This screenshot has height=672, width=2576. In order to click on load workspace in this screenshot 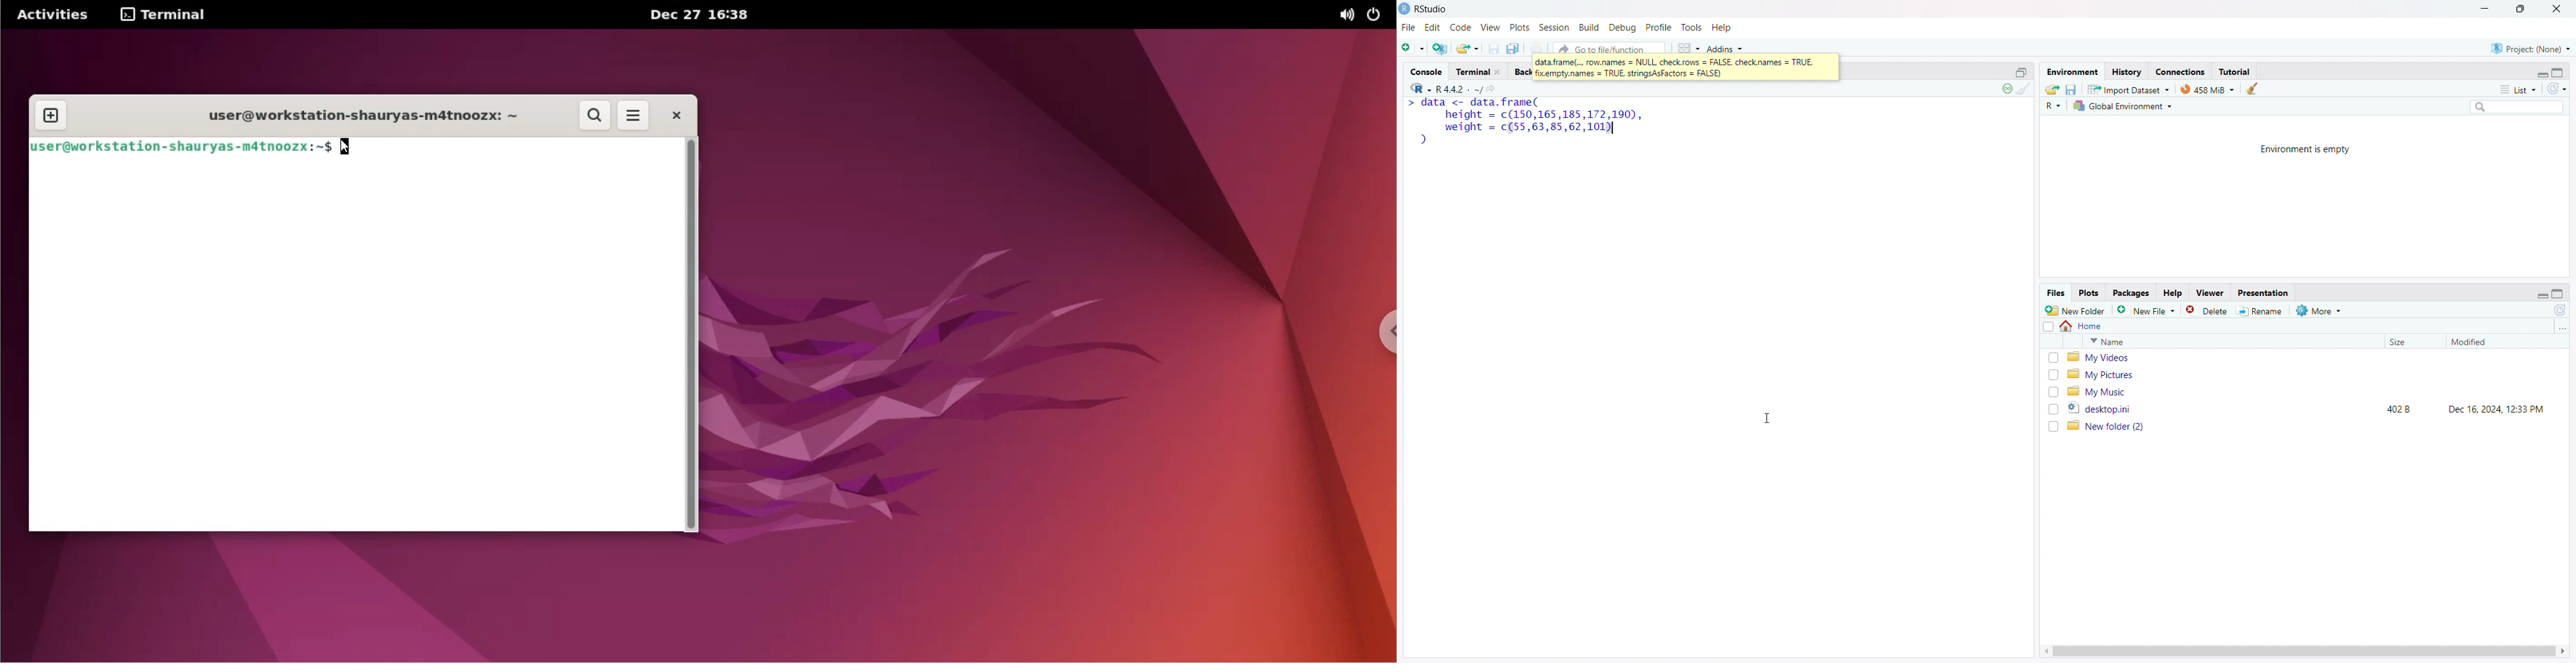, I will do `click(2052, 88)`.